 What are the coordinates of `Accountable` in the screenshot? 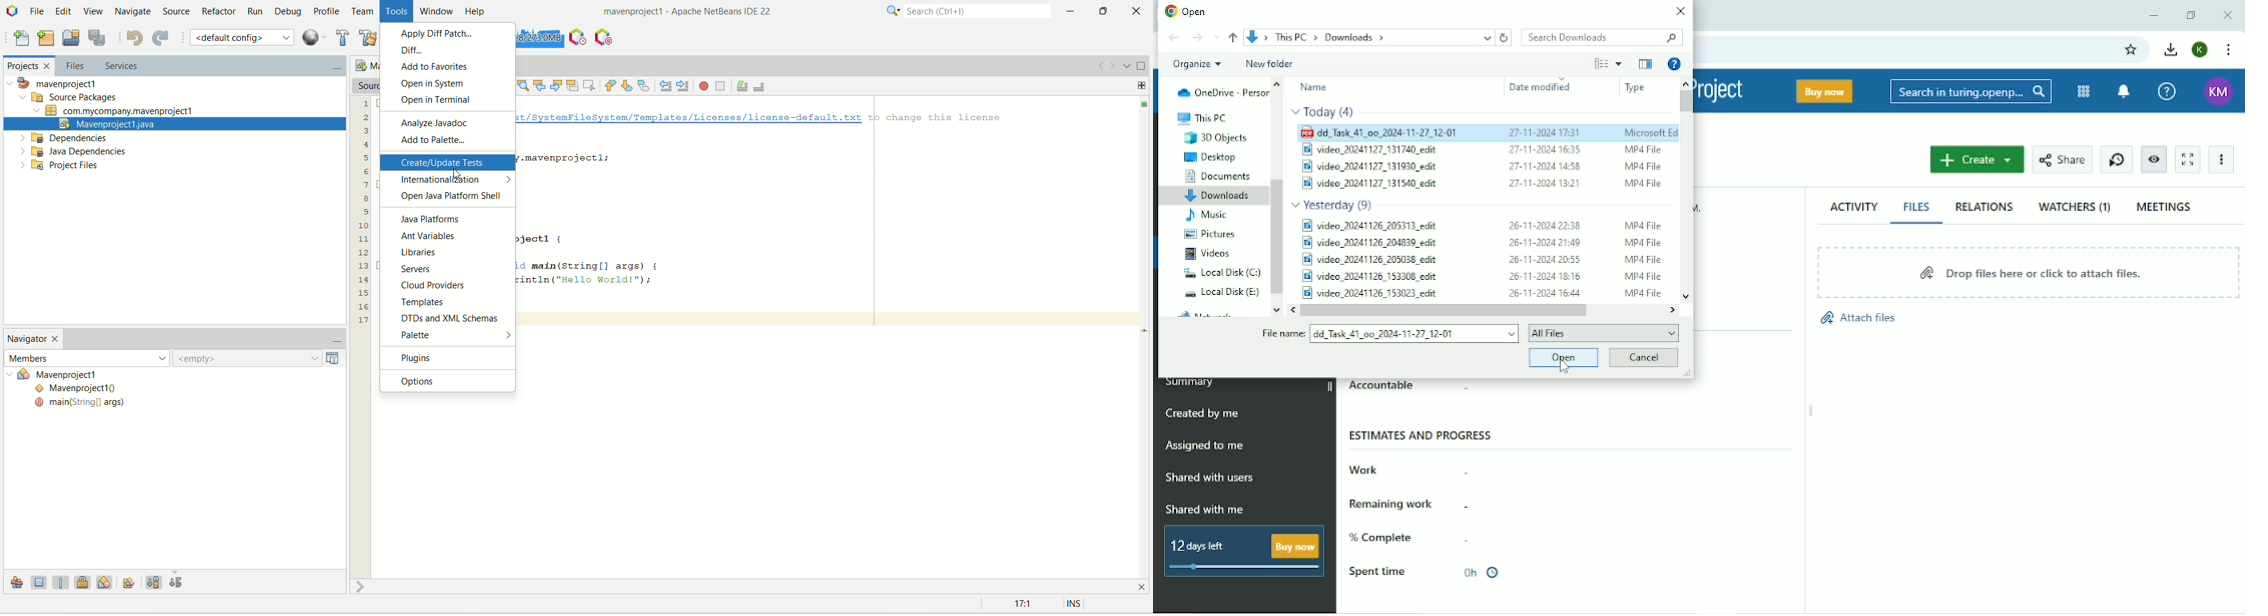 It's located at (1382, 387).